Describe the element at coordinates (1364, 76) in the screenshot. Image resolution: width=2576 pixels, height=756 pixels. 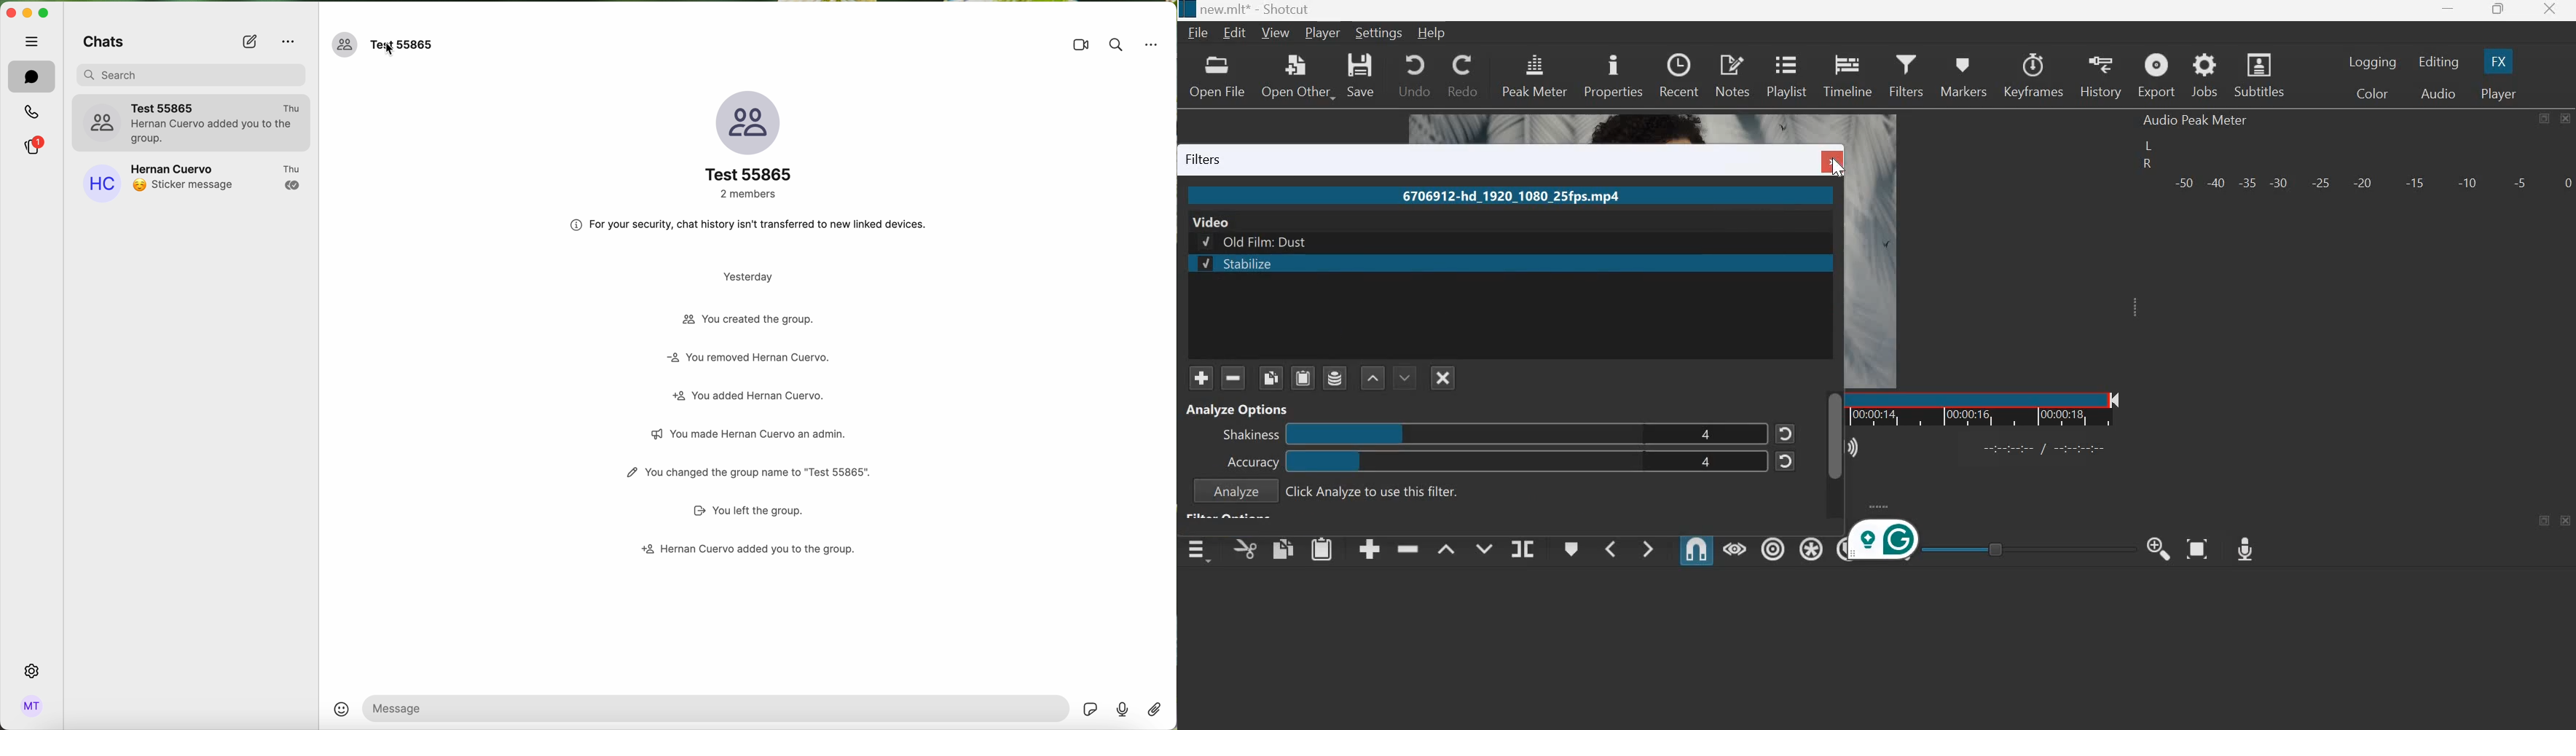
I see `save` at that location.